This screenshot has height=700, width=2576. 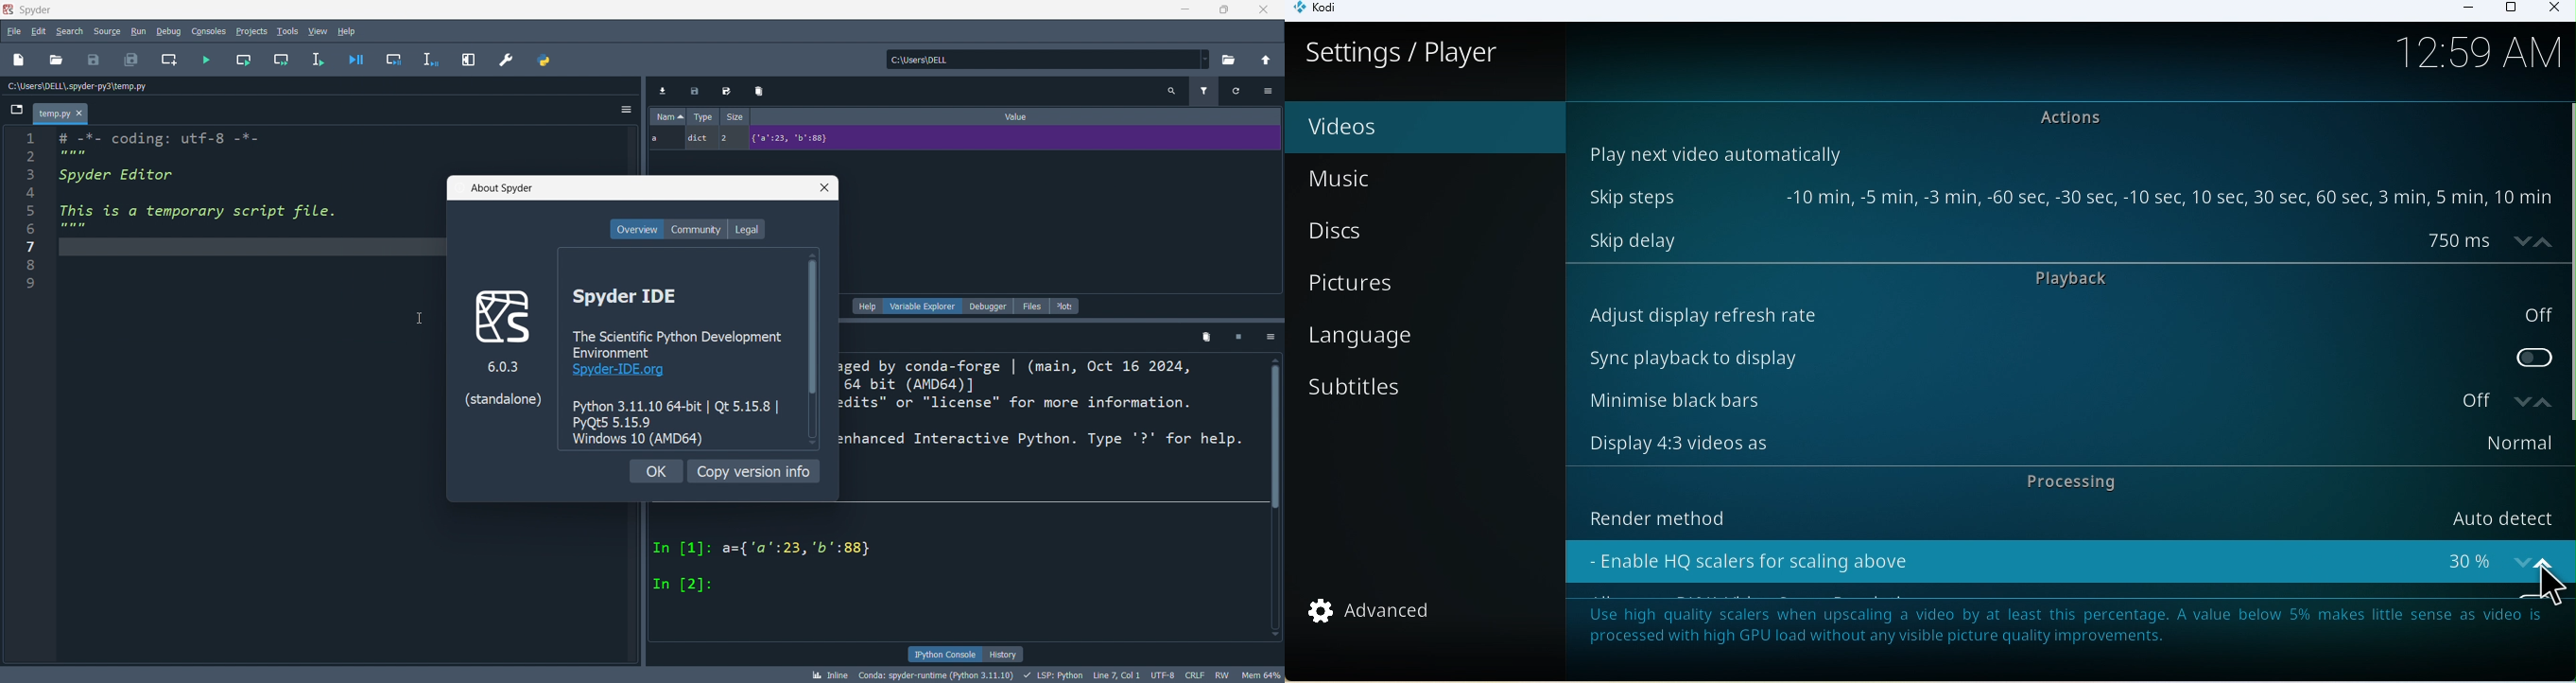 What do you see at coordinates (131, 60) in the screenshot?
I see `save all` at bounding box center [131, 60].